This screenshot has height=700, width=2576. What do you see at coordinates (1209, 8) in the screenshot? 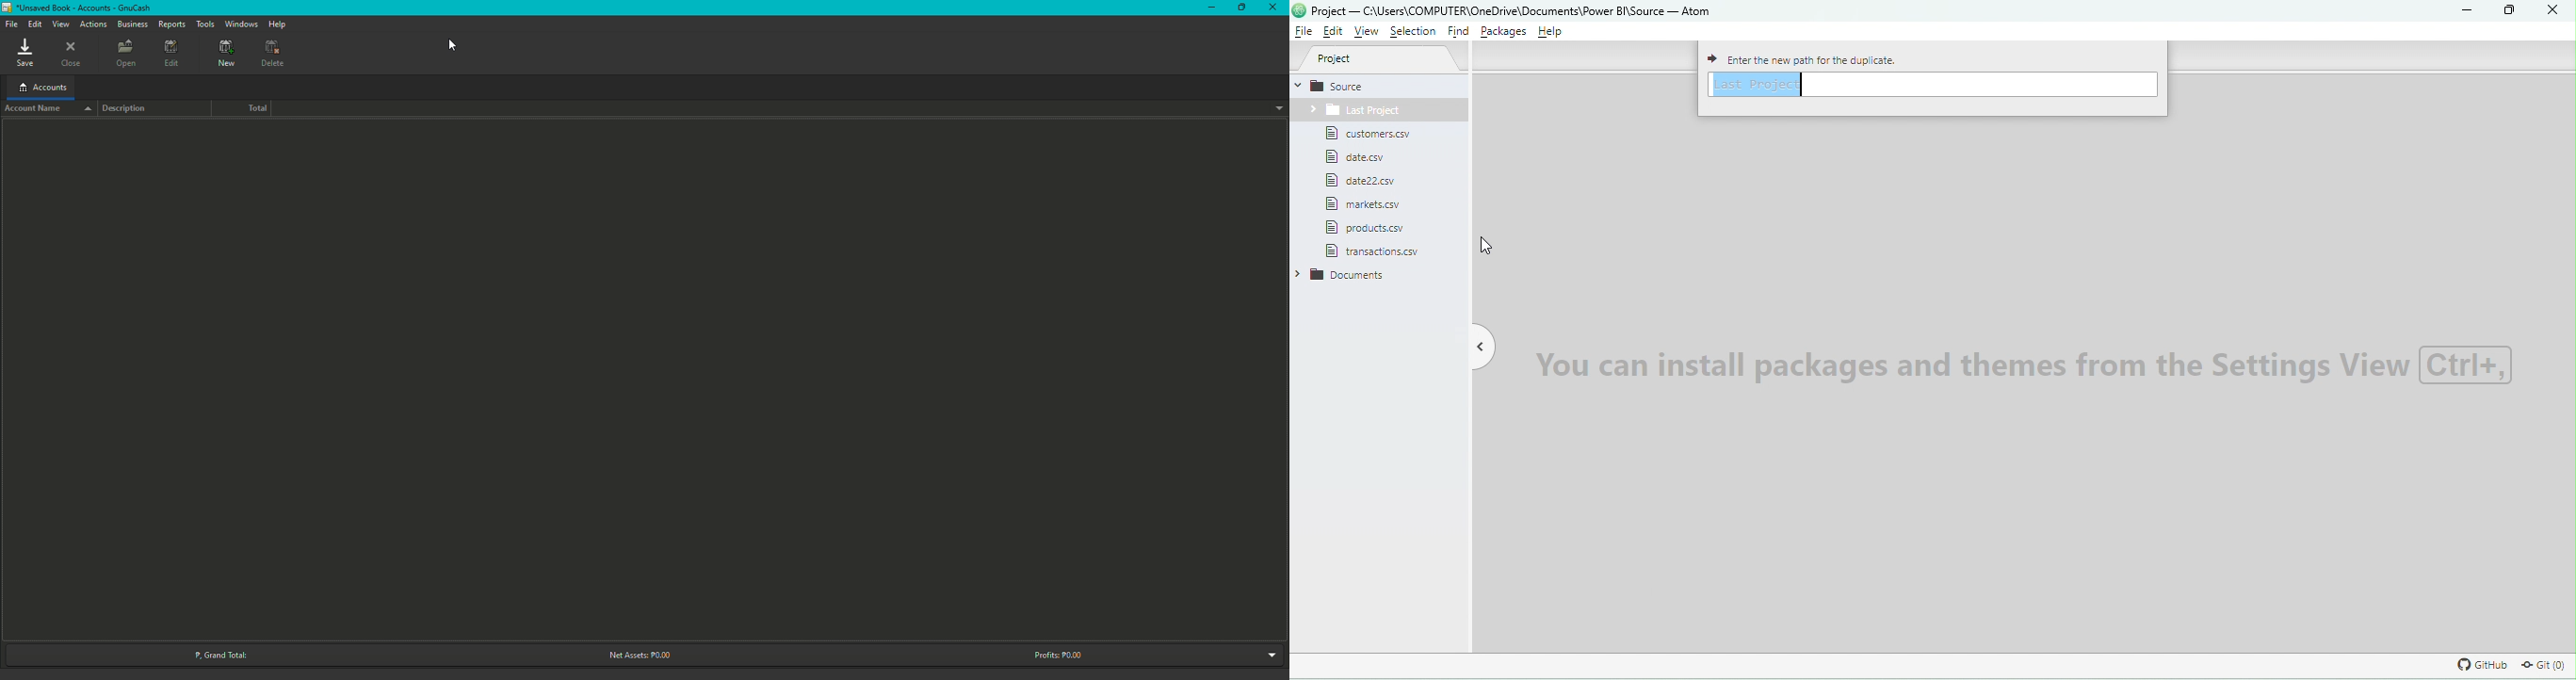
I see `Minimize` at bounding box center [1209, 8].